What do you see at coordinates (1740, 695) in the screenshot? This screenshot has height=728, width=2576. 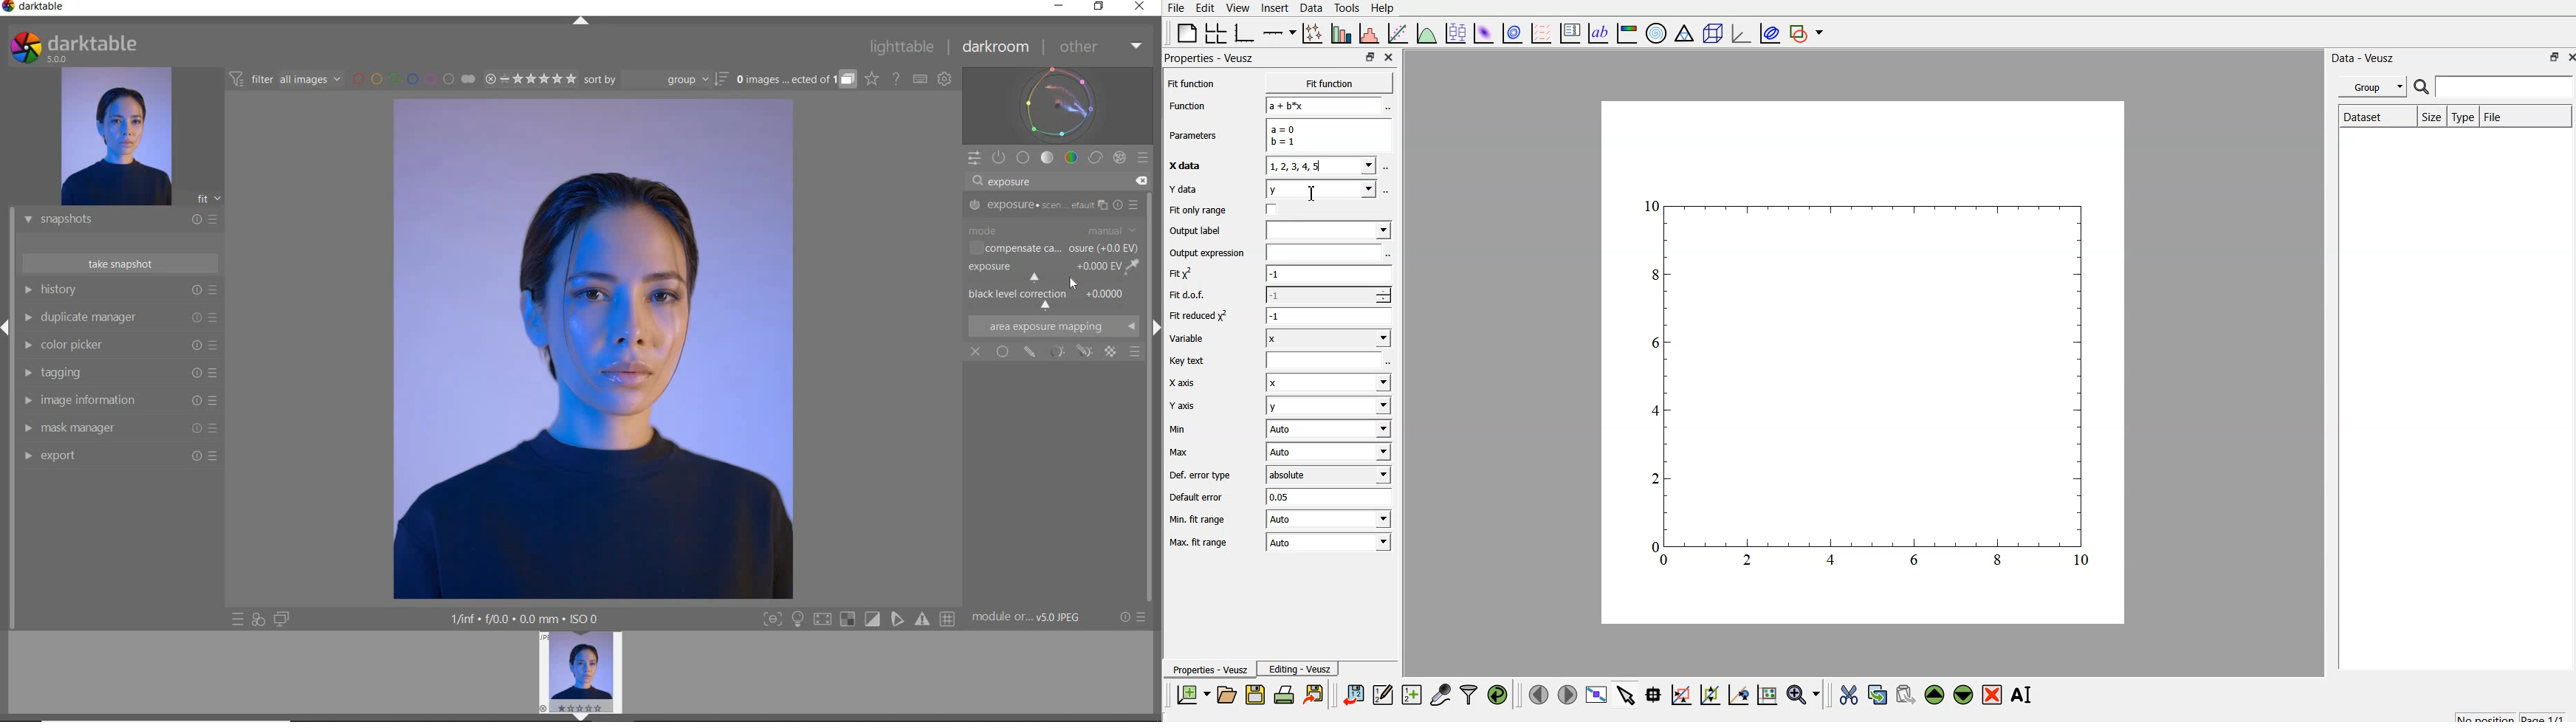 I see `click to recenter graph axes` at bounding box center [1740, 695].